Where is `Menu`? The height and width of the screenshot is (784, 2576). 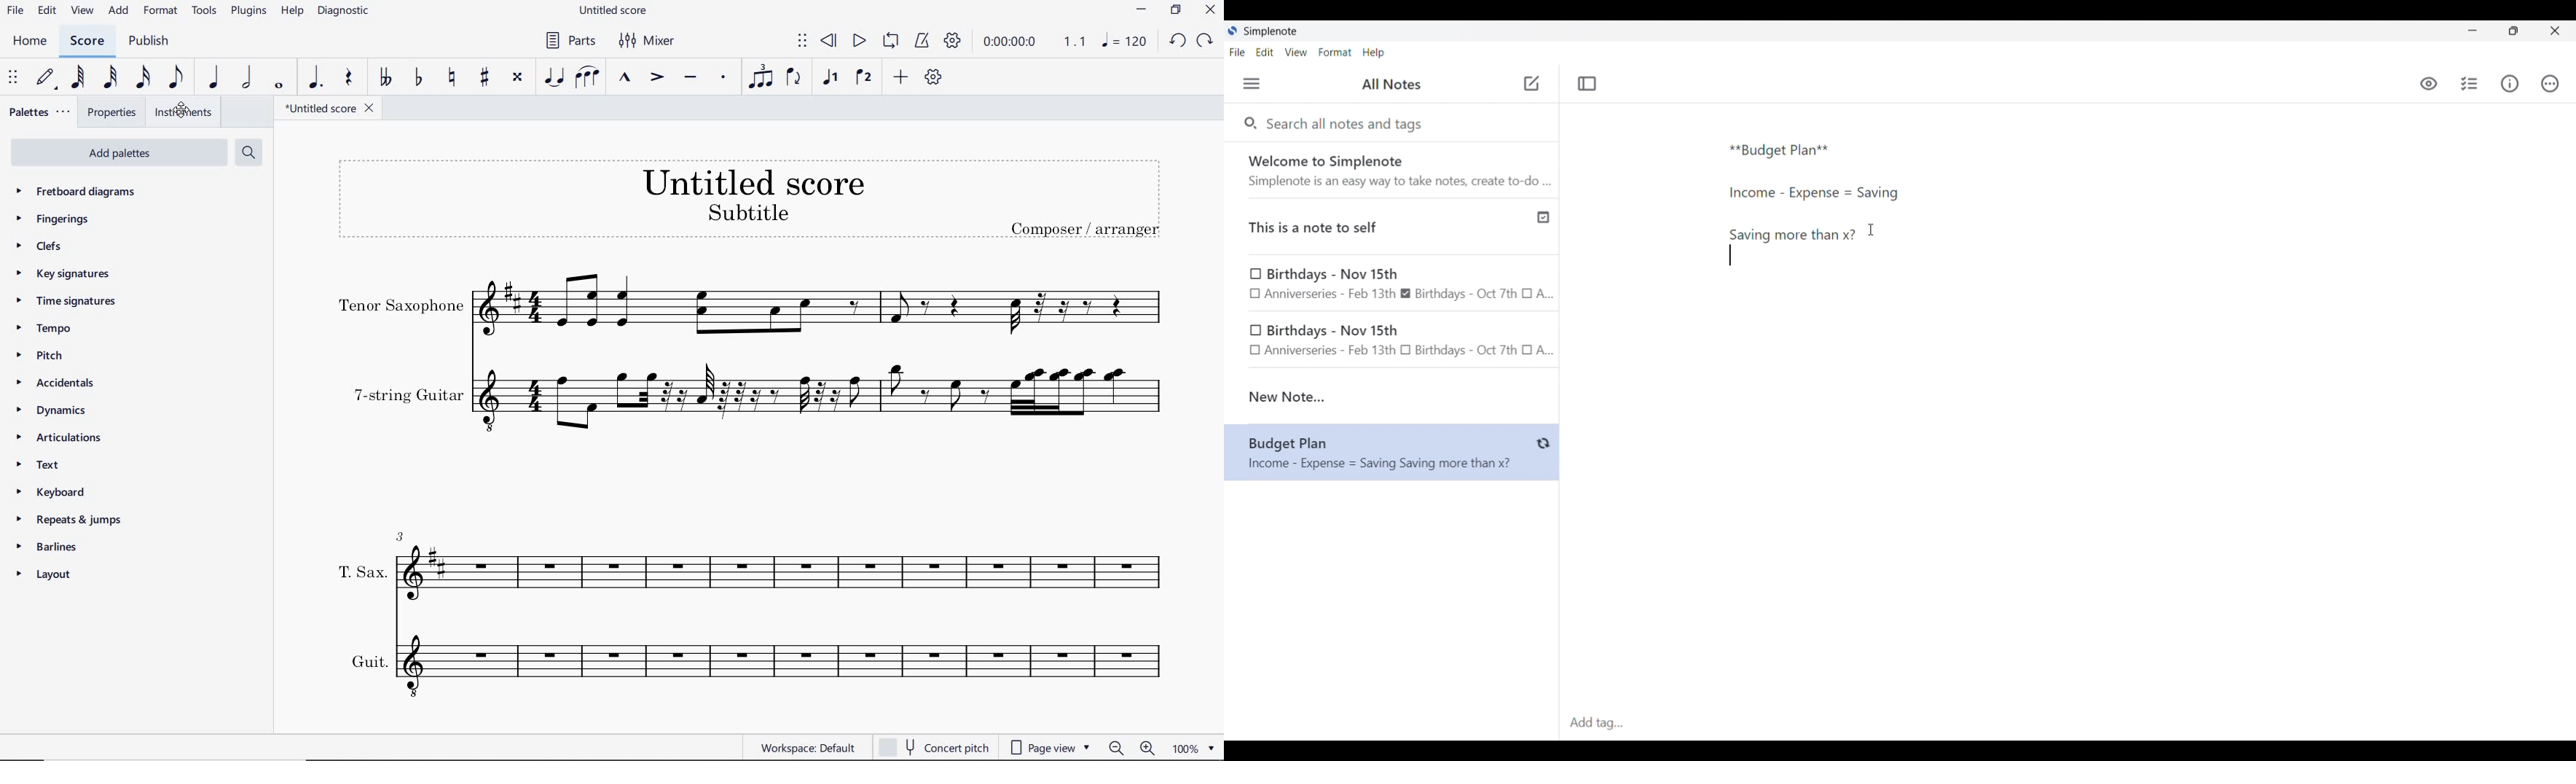 Menu is located at coordinates (1251, 83).